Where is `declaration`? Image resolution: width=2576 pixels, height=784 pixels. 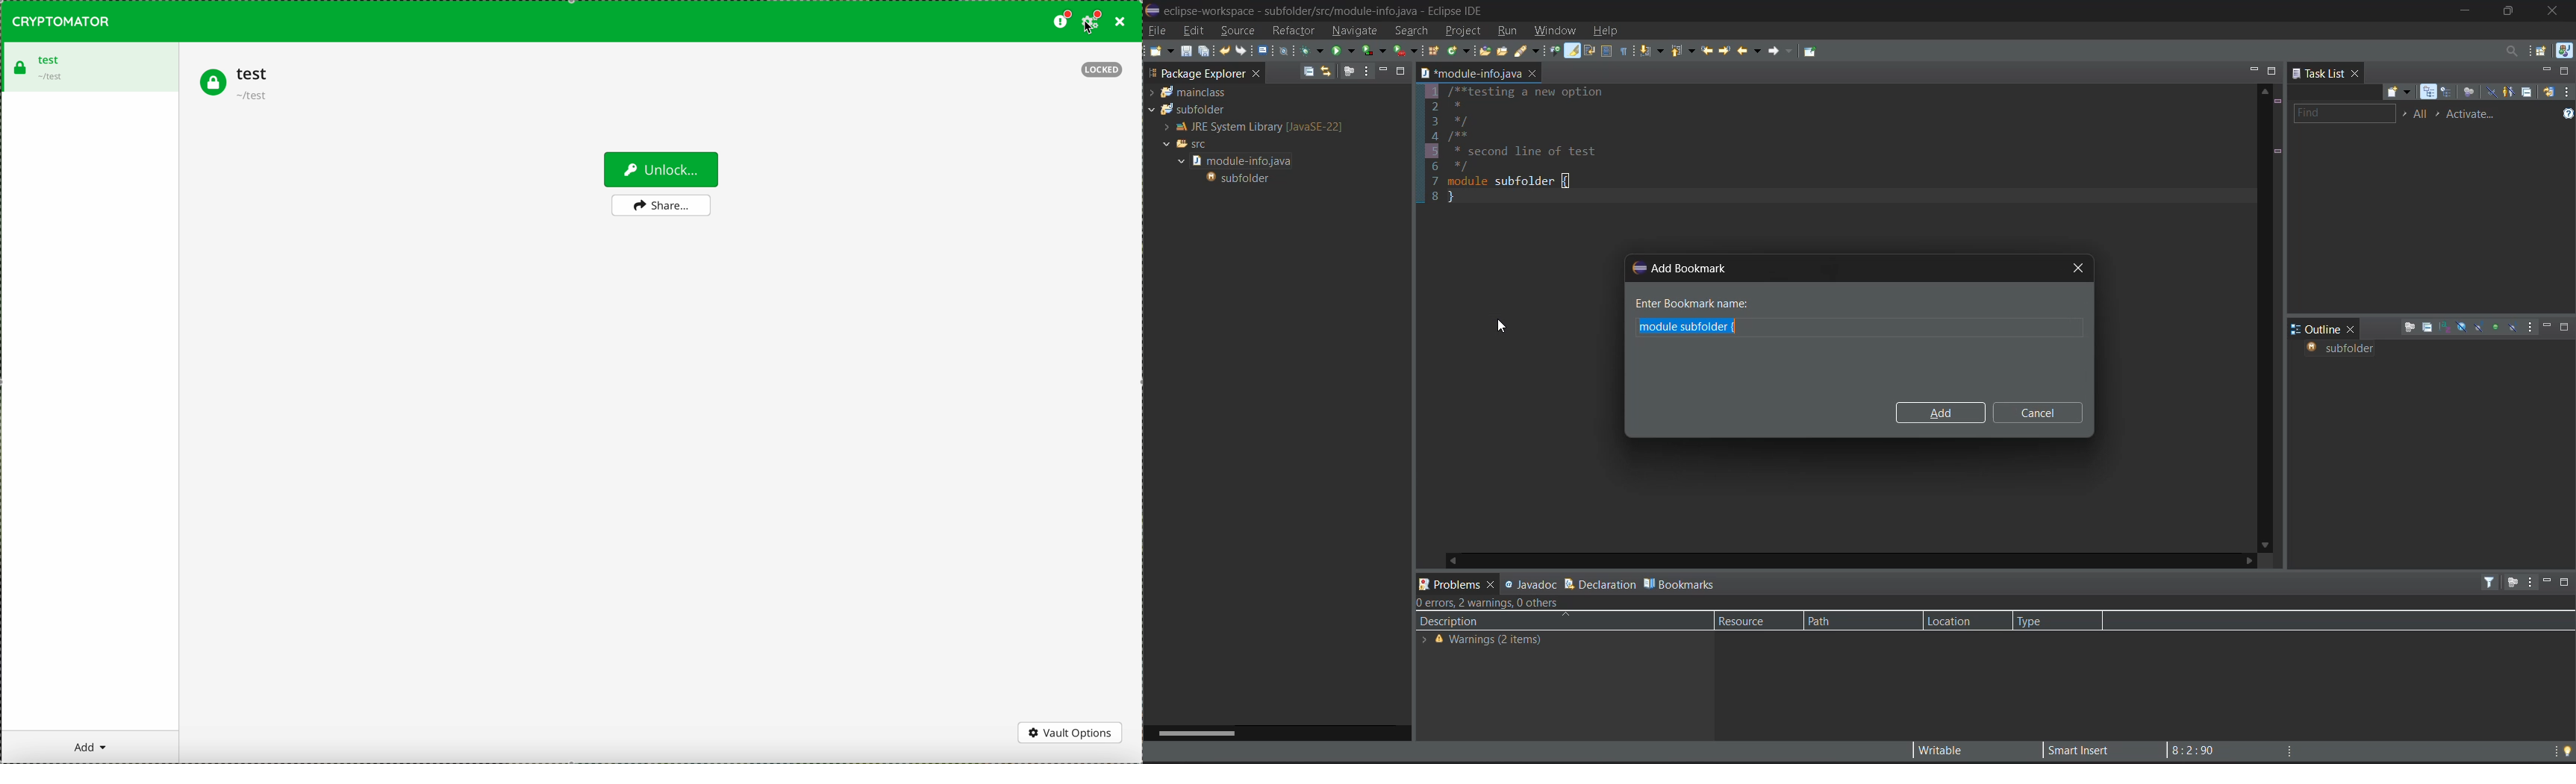
declaration is located at coordinates (1600, 582).